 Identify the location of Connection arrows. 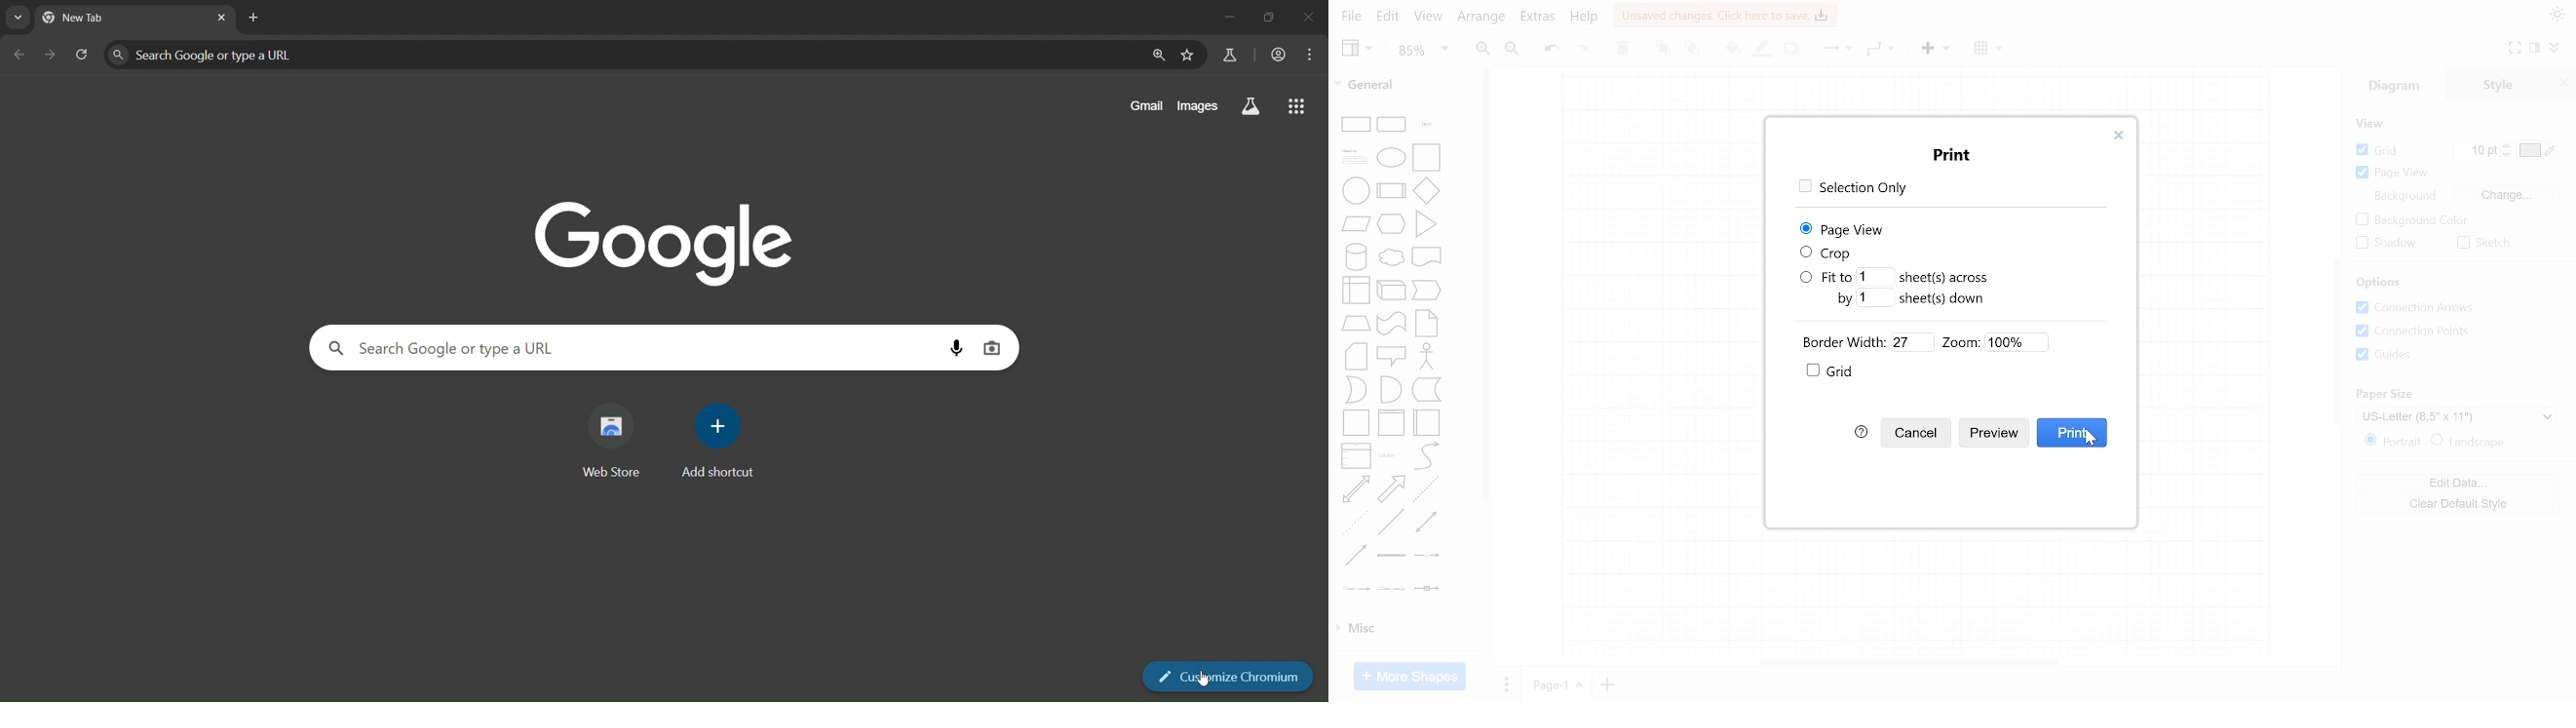
(2414, 307).